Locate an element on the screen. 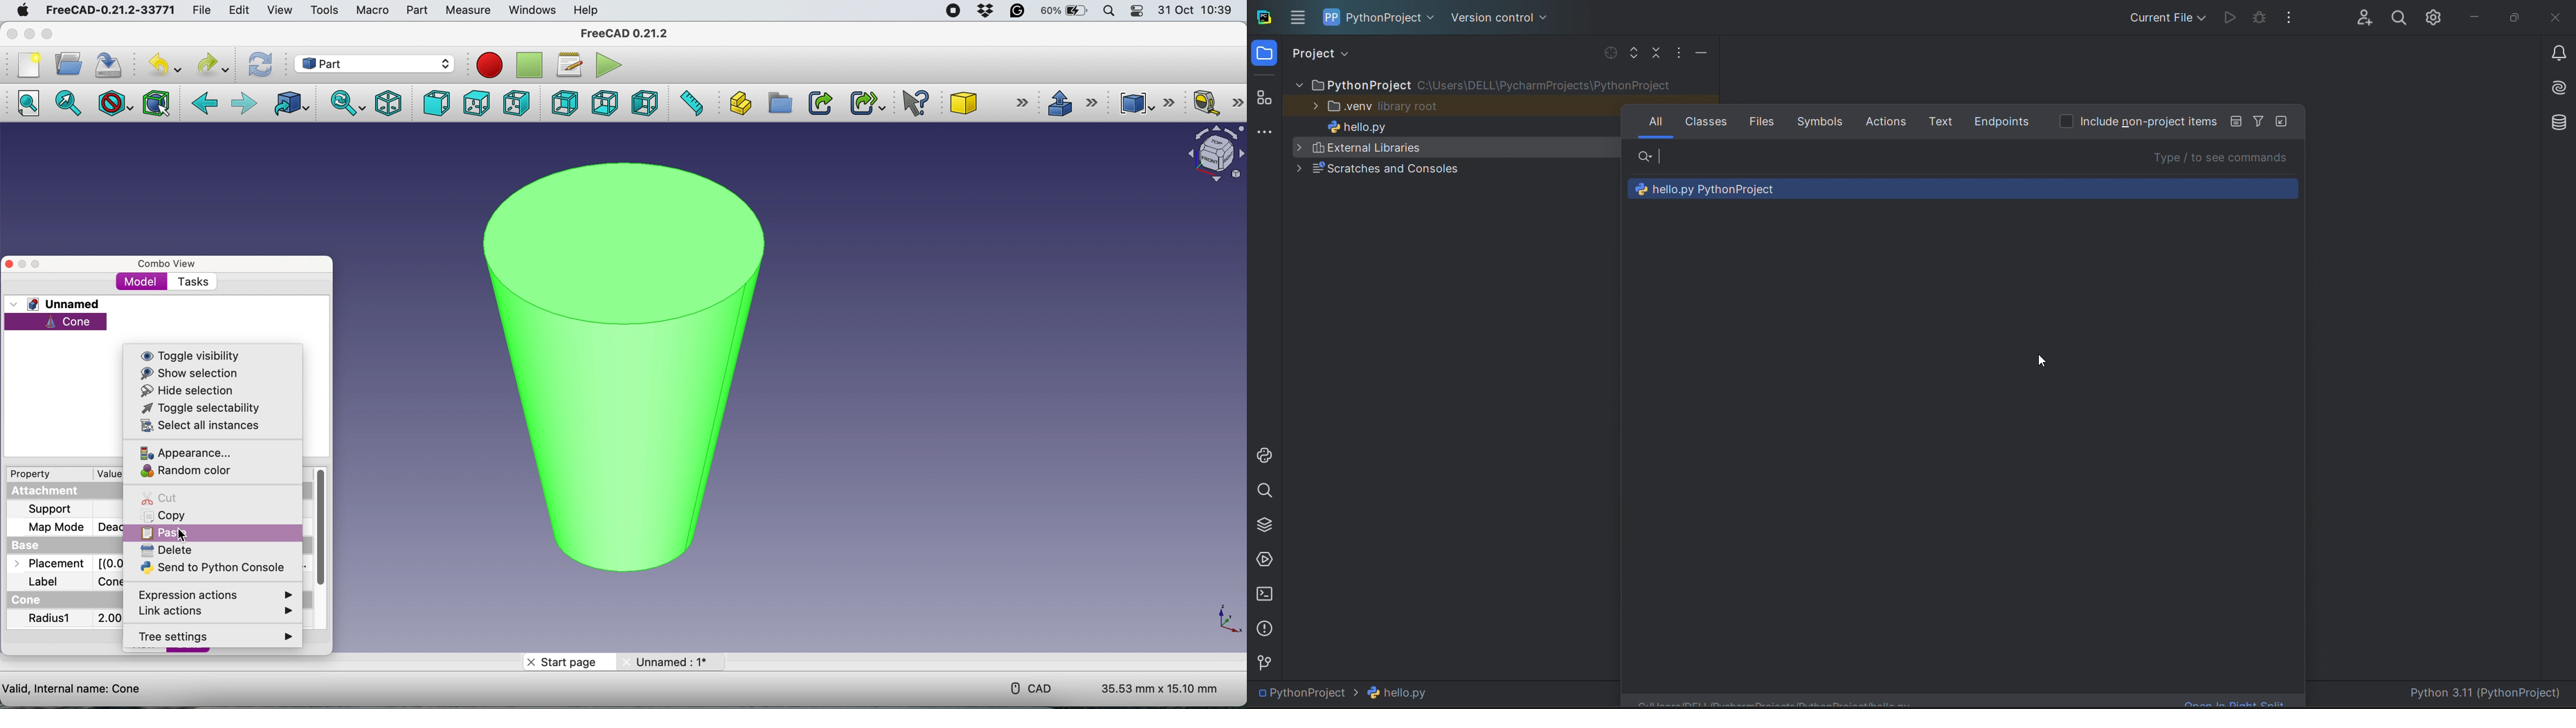 This screenshot has width=2576, height=728. freecad 0.21.2 is located at coordinates (622, 33).